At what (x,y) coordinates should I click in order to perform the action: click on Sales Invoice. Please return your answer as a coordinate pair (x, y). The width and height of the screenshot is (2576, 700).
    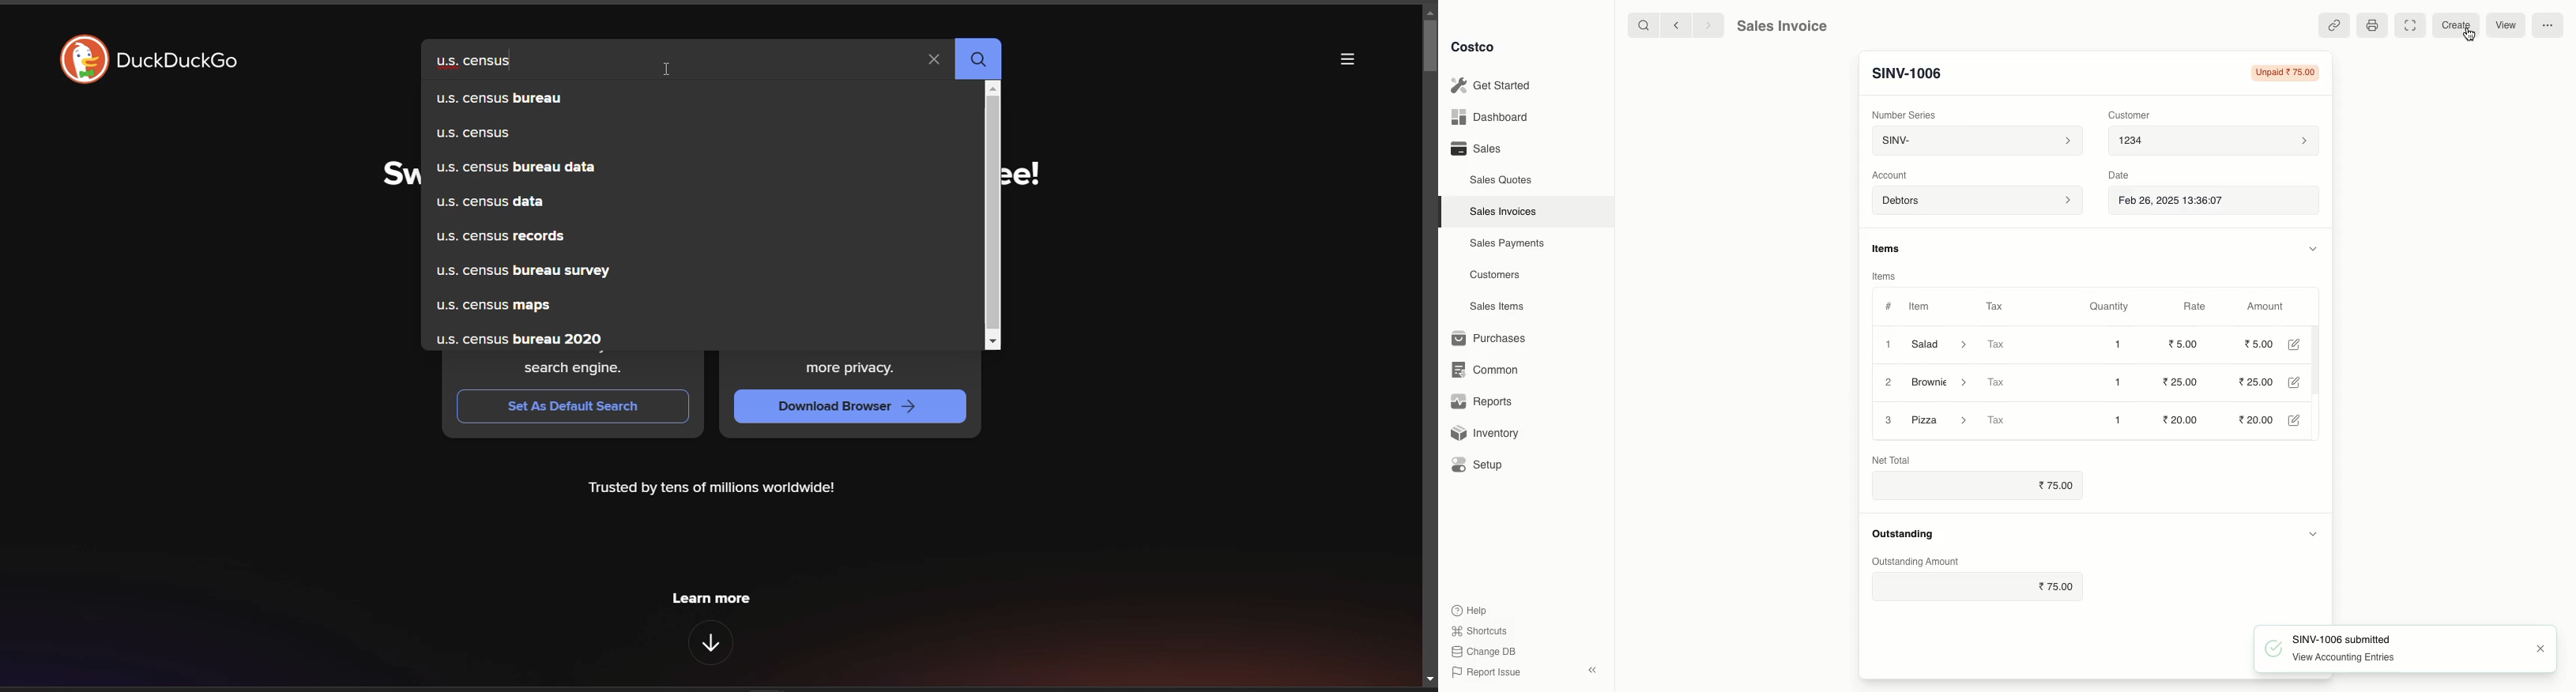
    Looking at the image, I should click on (1782, 28).